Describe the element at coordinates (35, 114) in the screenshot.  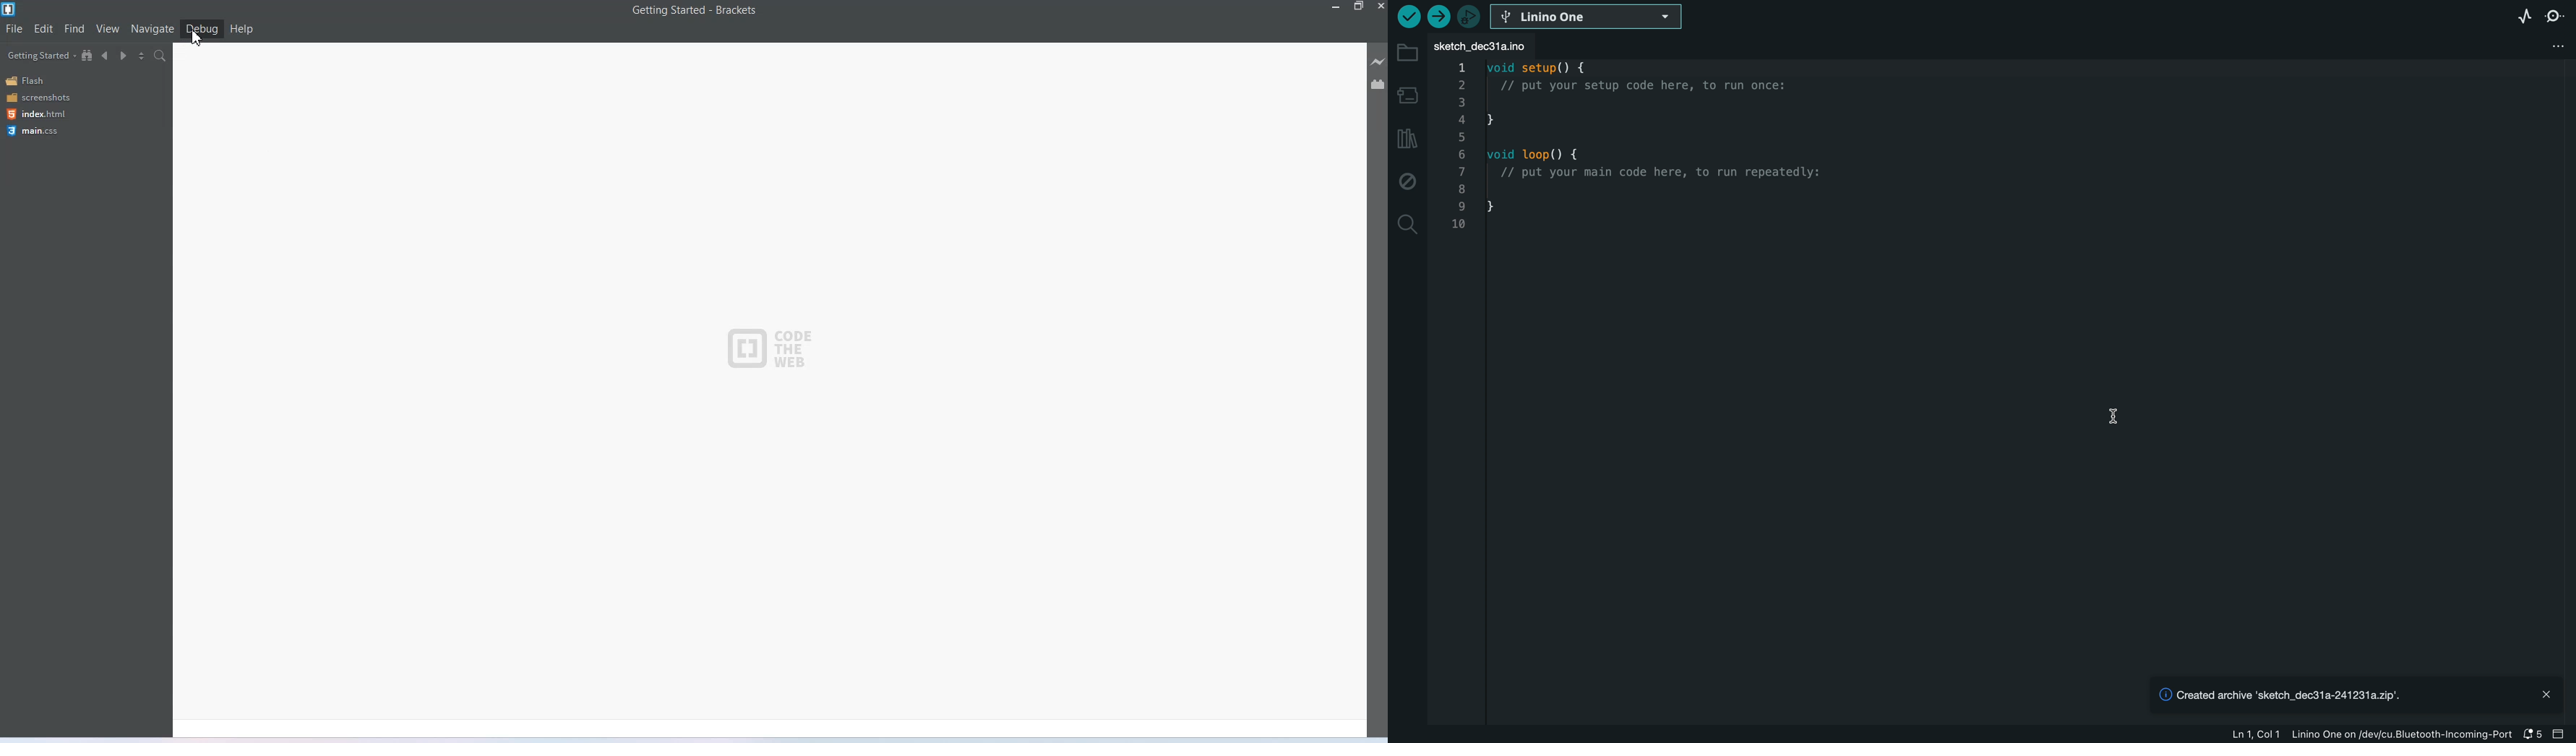
I see `Index` at that location.